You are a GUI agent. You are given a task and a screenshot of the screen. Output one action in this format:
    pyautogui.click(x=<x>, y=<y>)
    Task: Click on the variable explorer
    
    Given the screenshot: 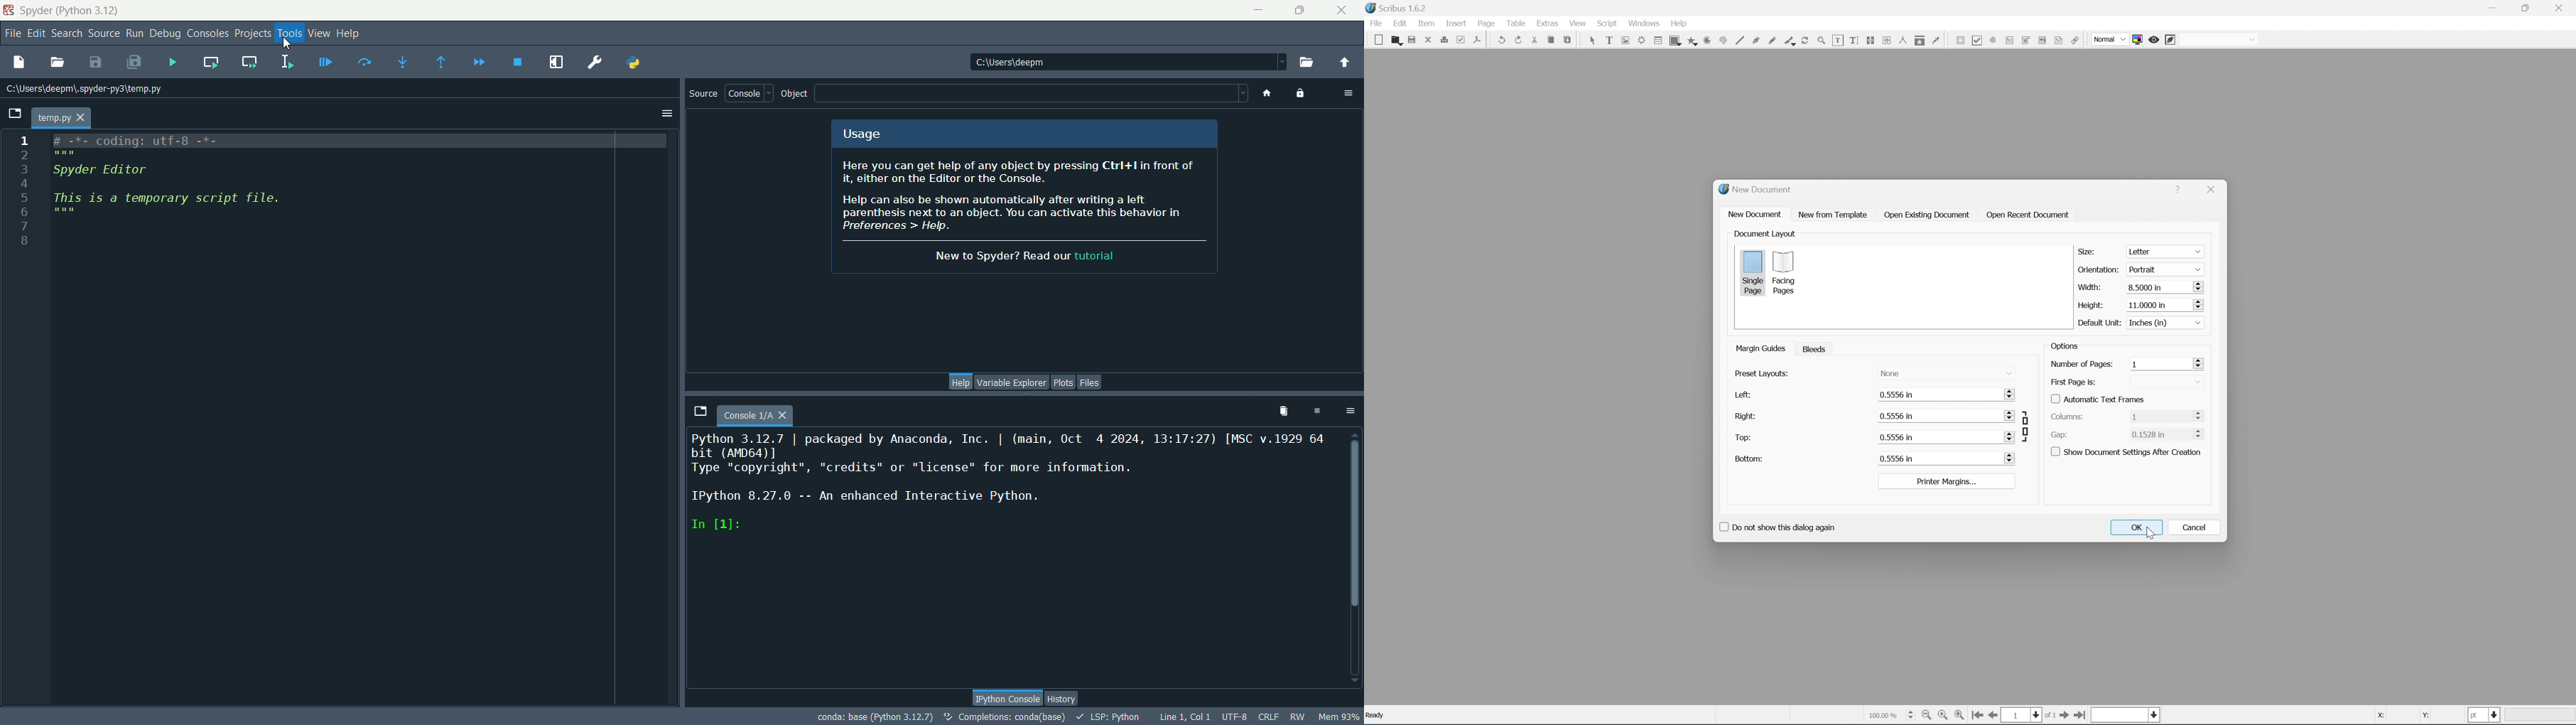 What is the action you would take?
    pyautogui.click(x=1013, y=383)
    